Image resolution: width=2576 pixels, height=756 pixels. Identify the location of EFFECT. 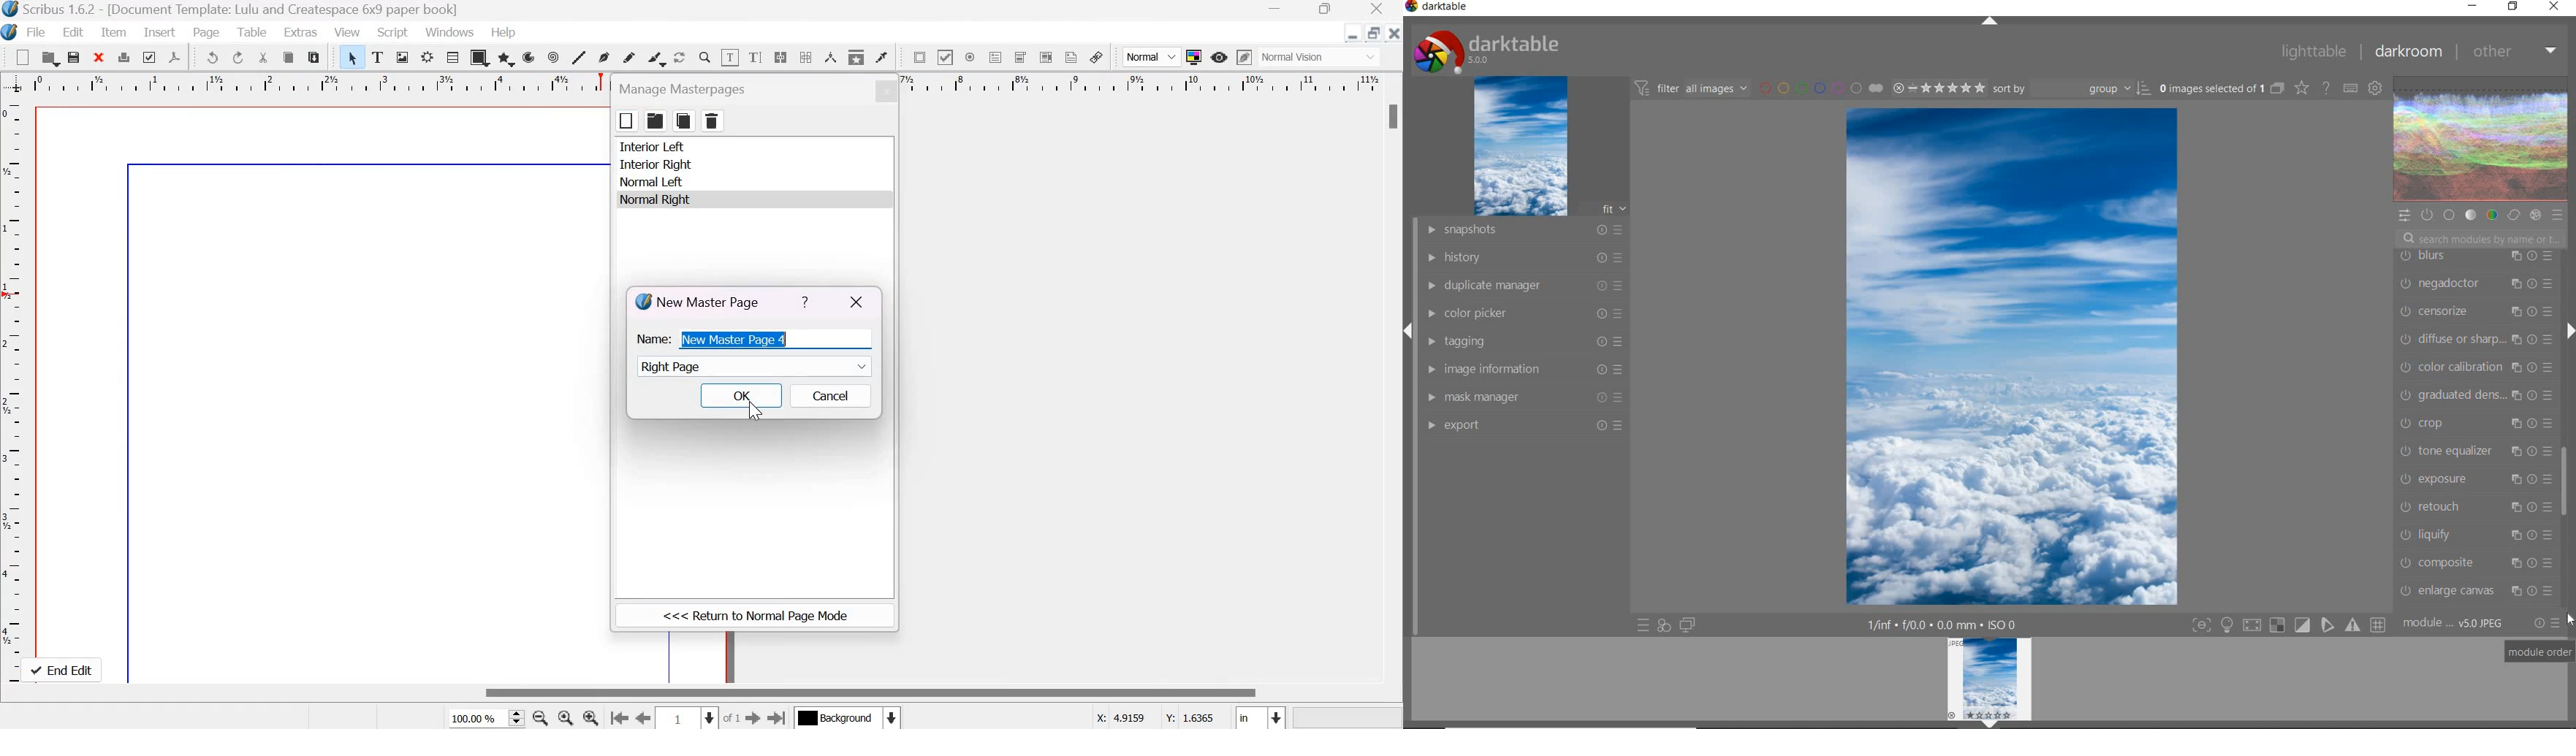
(2536, 215).